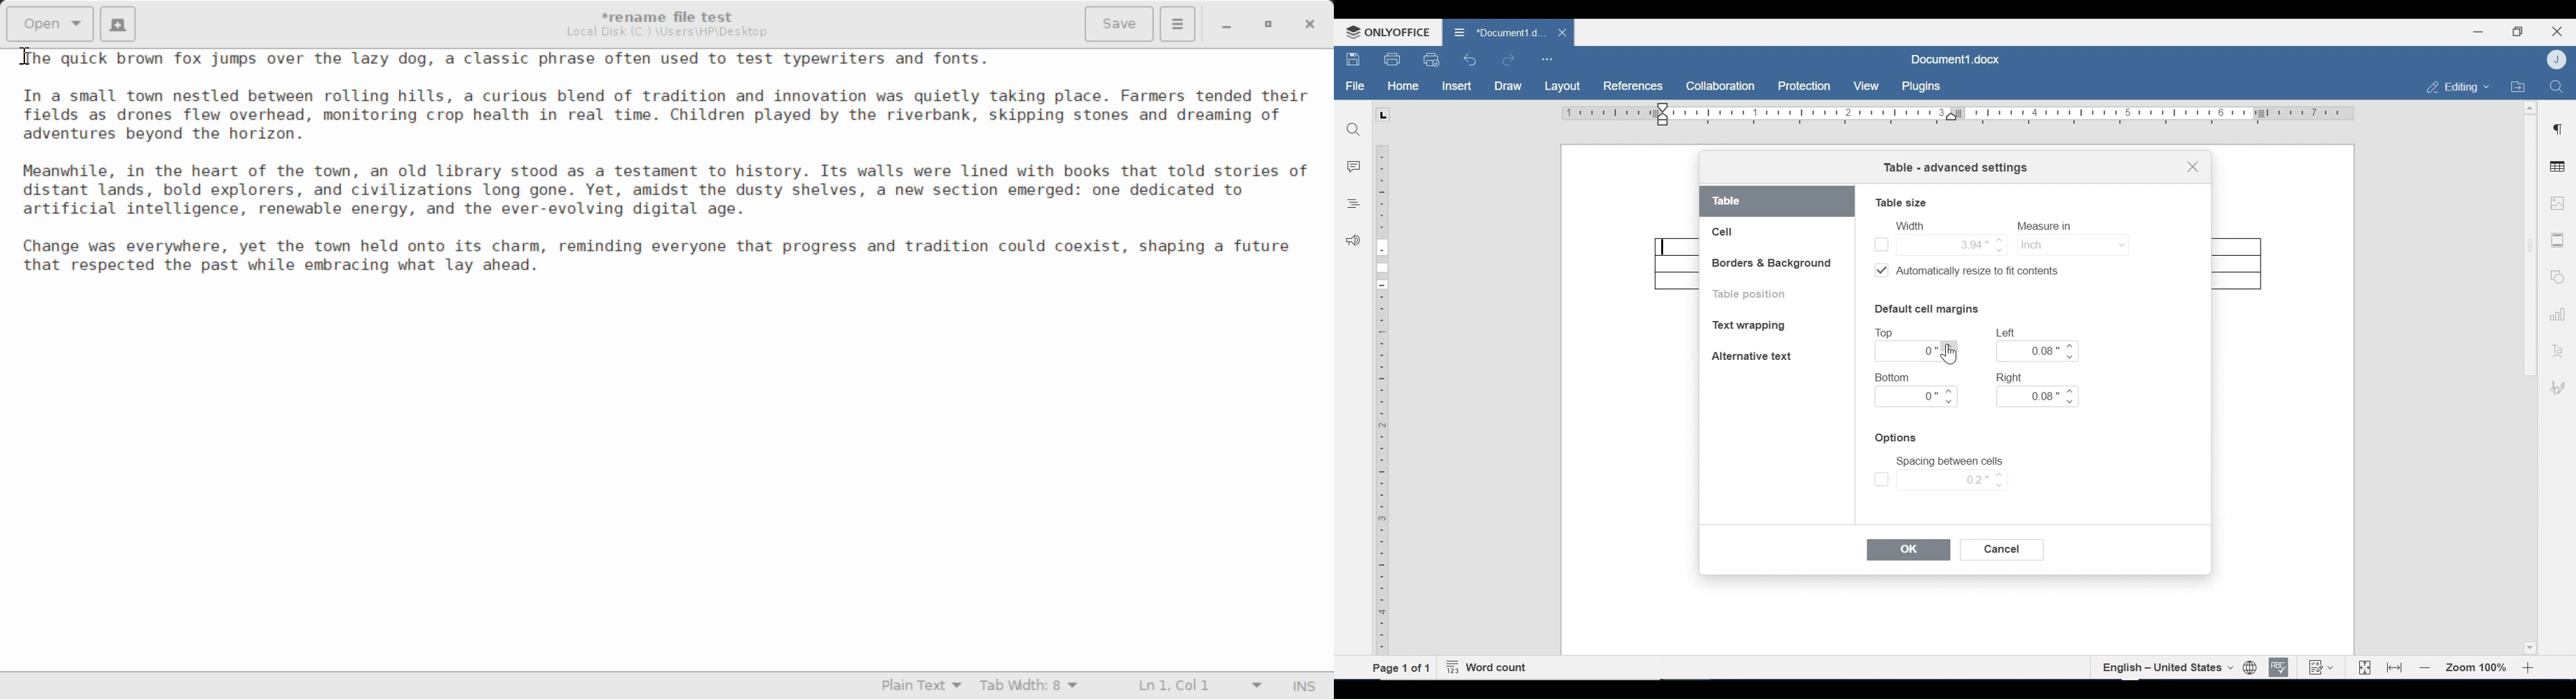 This screenshot has width=2576, height=700. What do you see at coordinates (2455, 87) in the screenshot?
I see `Editing` at bounding box center [2455, 87].